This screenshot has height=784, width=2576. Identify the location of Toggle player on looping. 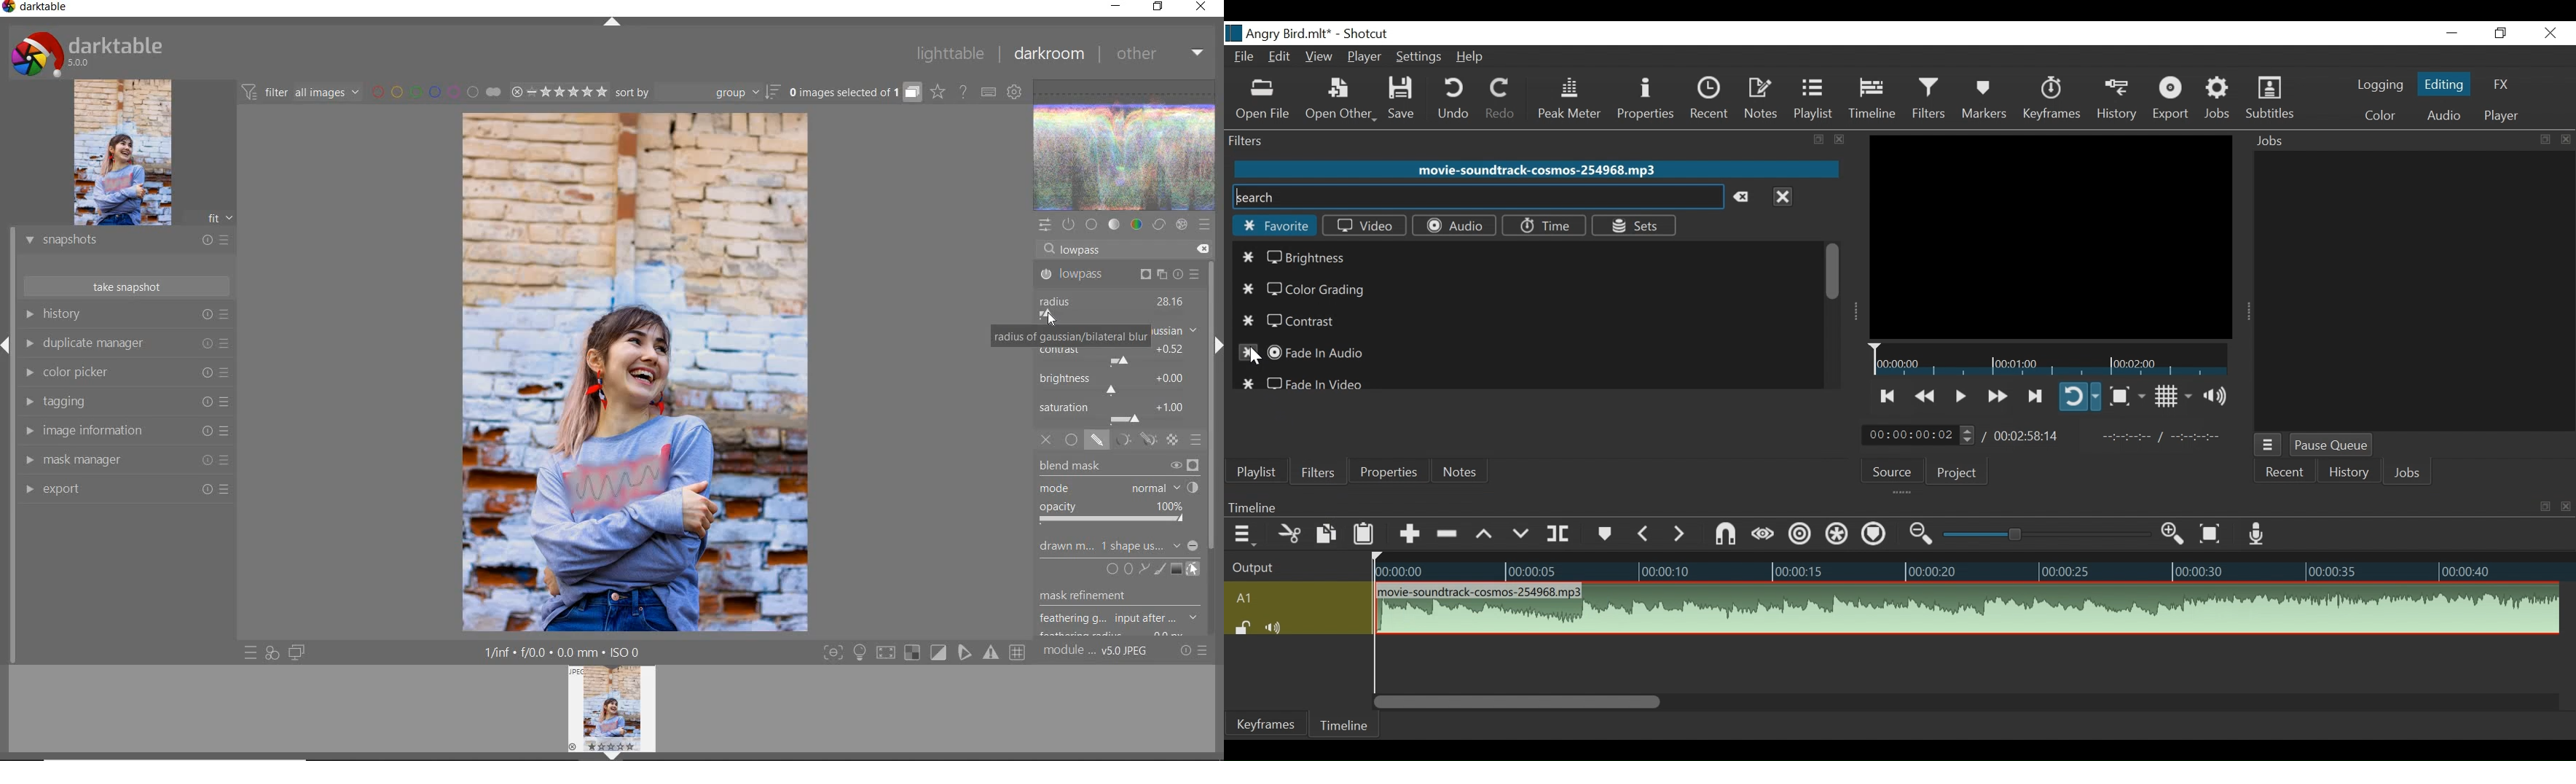
(2081, 397).